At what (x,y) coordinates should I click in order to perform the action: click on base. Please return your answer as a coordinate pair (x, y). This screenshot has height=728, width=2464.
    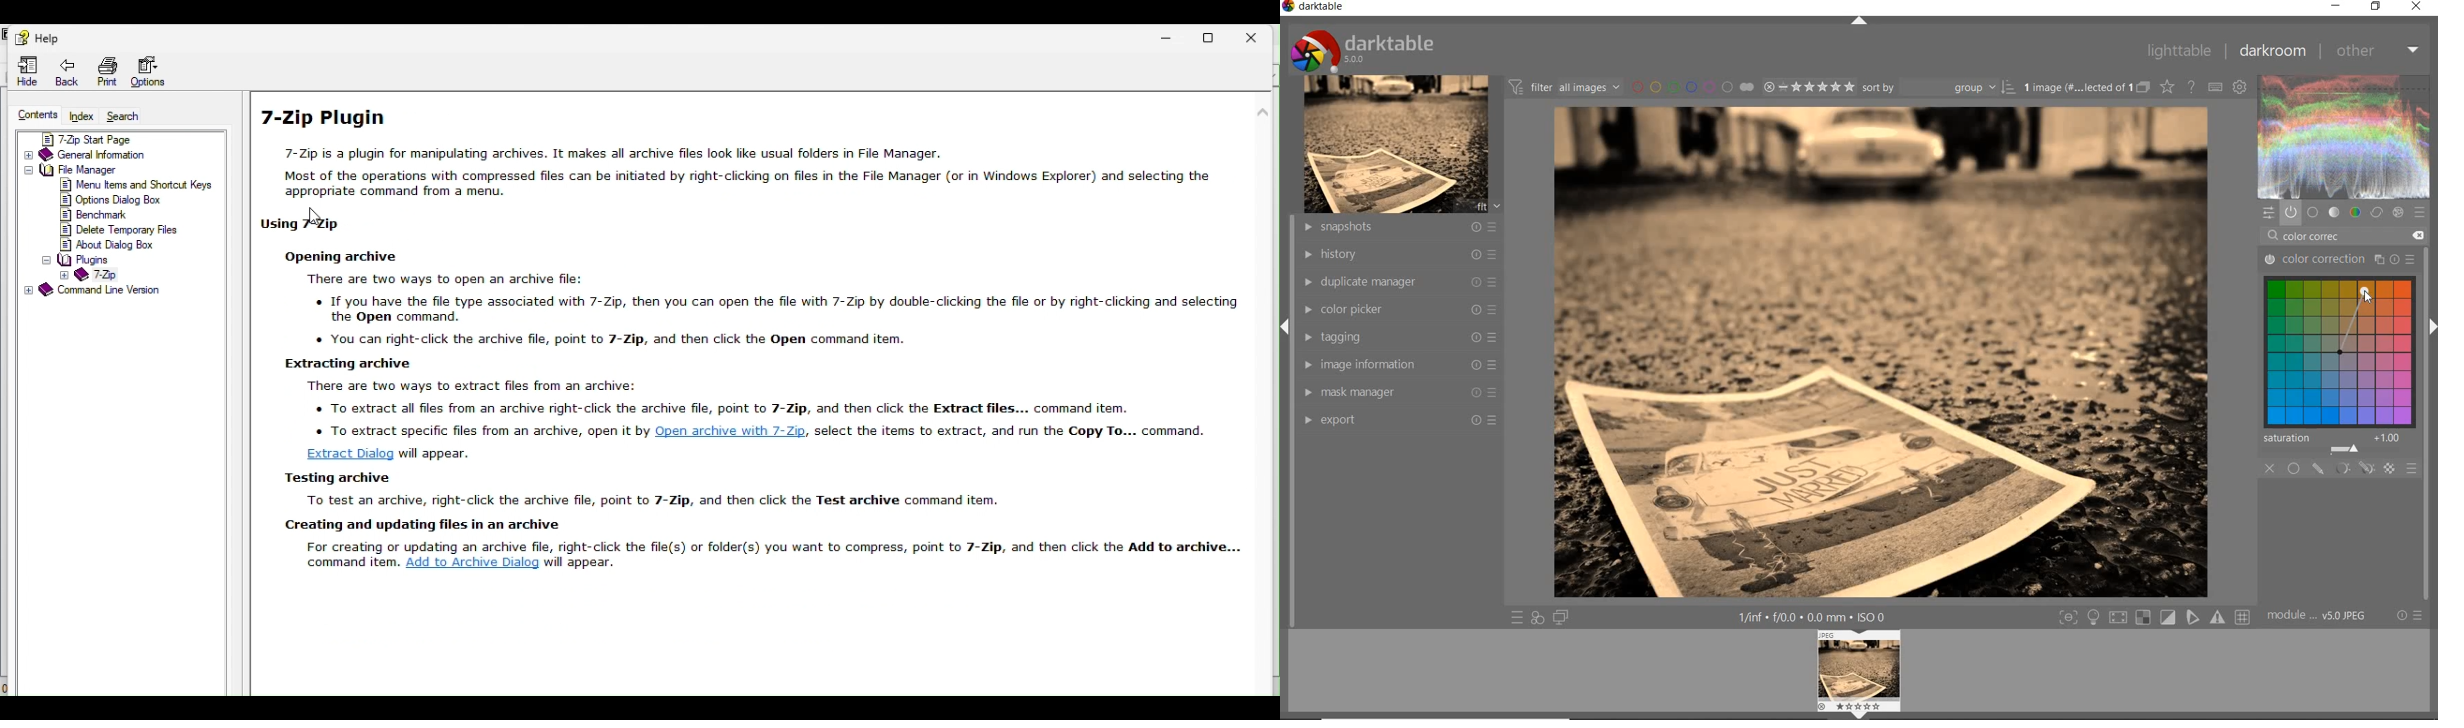
    Looking at the image, I should click on (2313, 213).